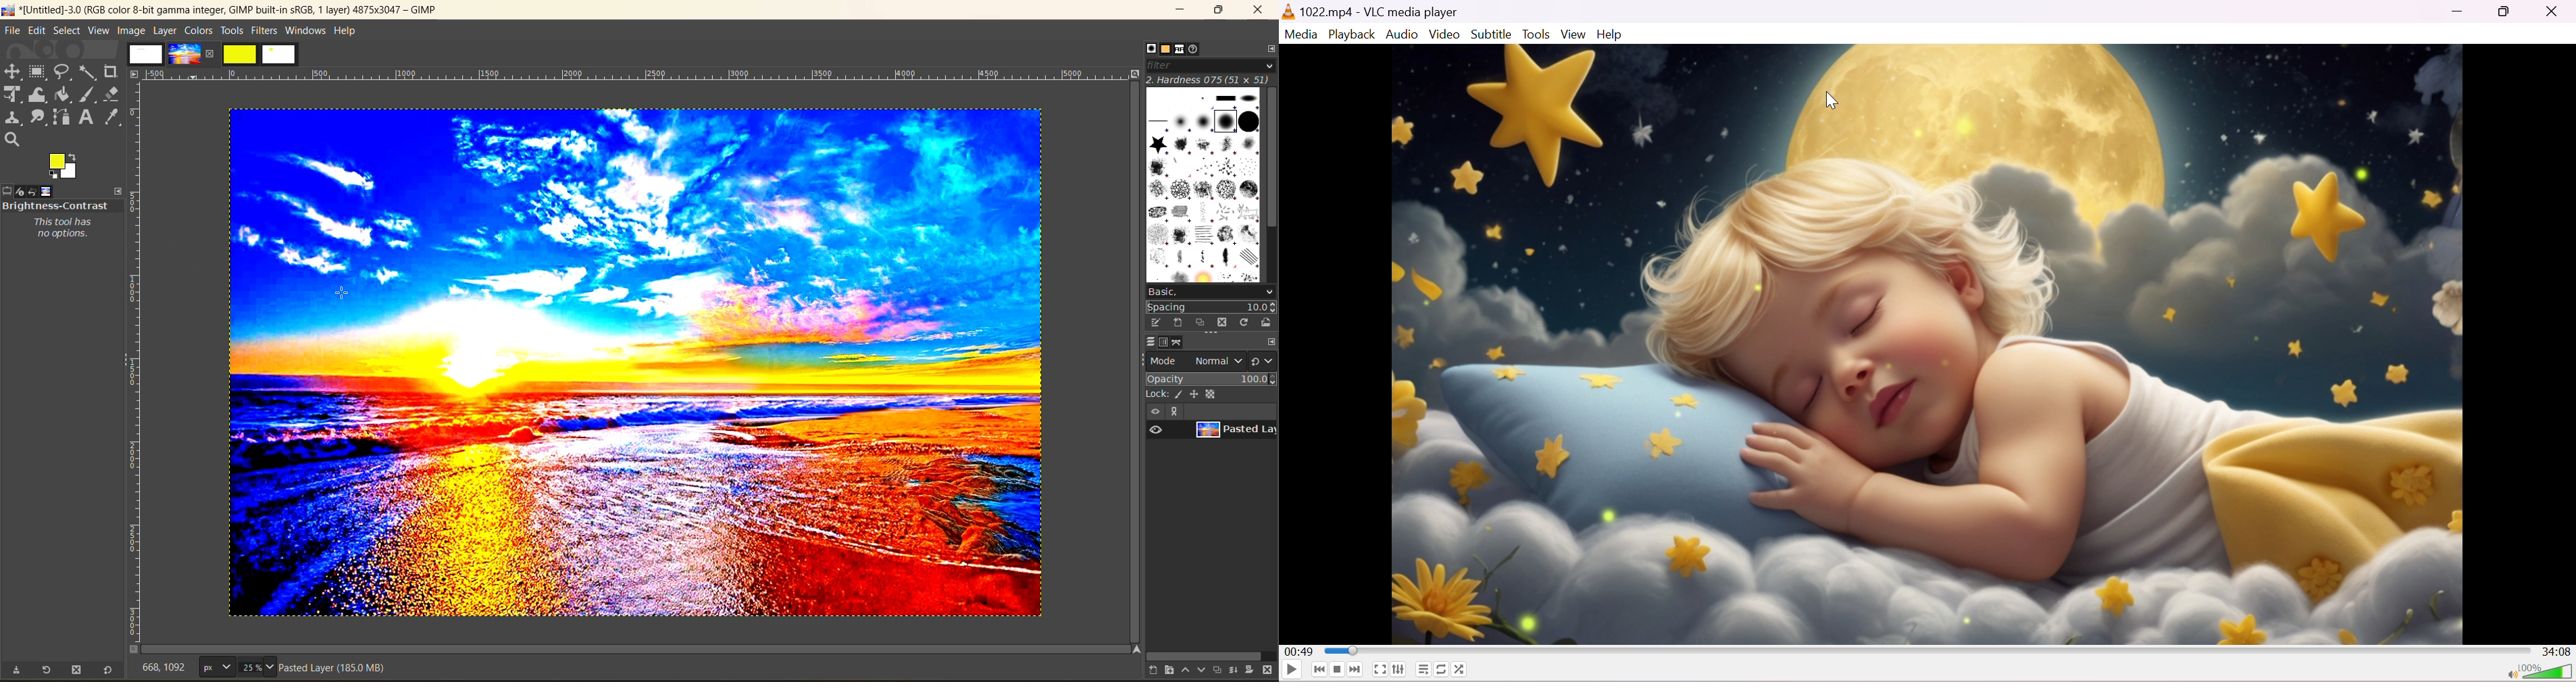 This screenshot has height=700, width=2576. What do you see at coordinates (1340, 670) in the screenshot?
I see `Stop playback` at bounding box center [1340, 670].